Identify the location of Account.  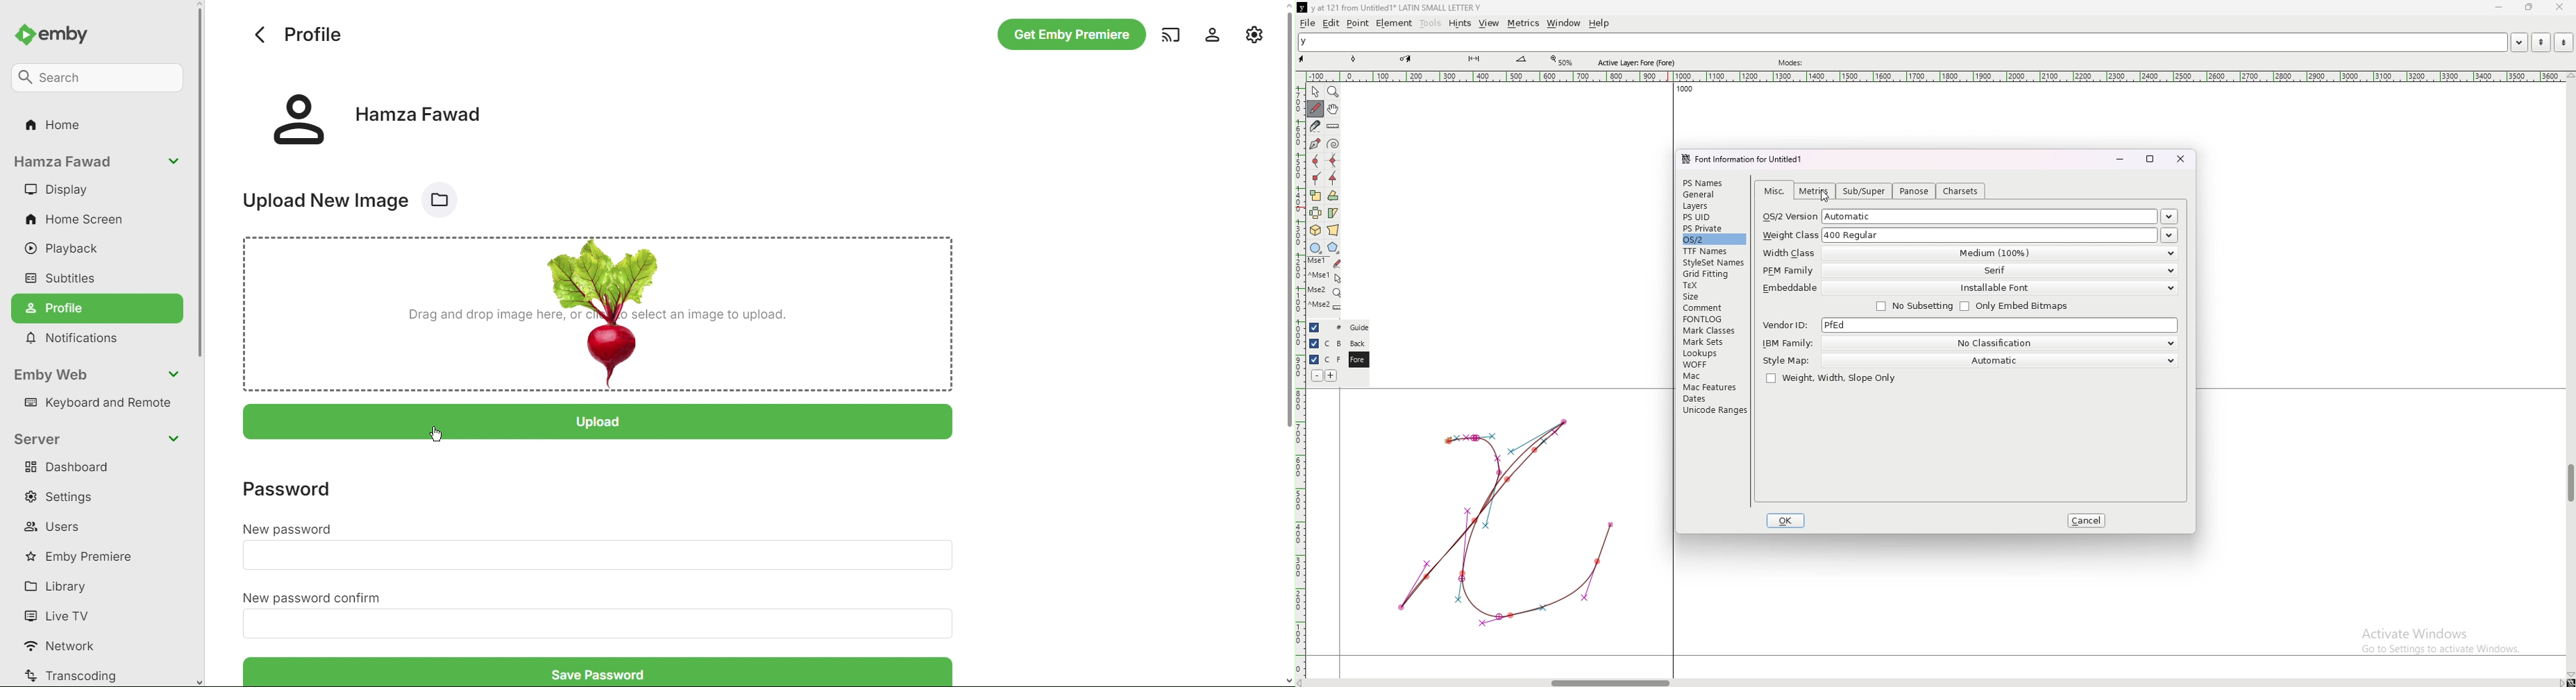
(97, 163).